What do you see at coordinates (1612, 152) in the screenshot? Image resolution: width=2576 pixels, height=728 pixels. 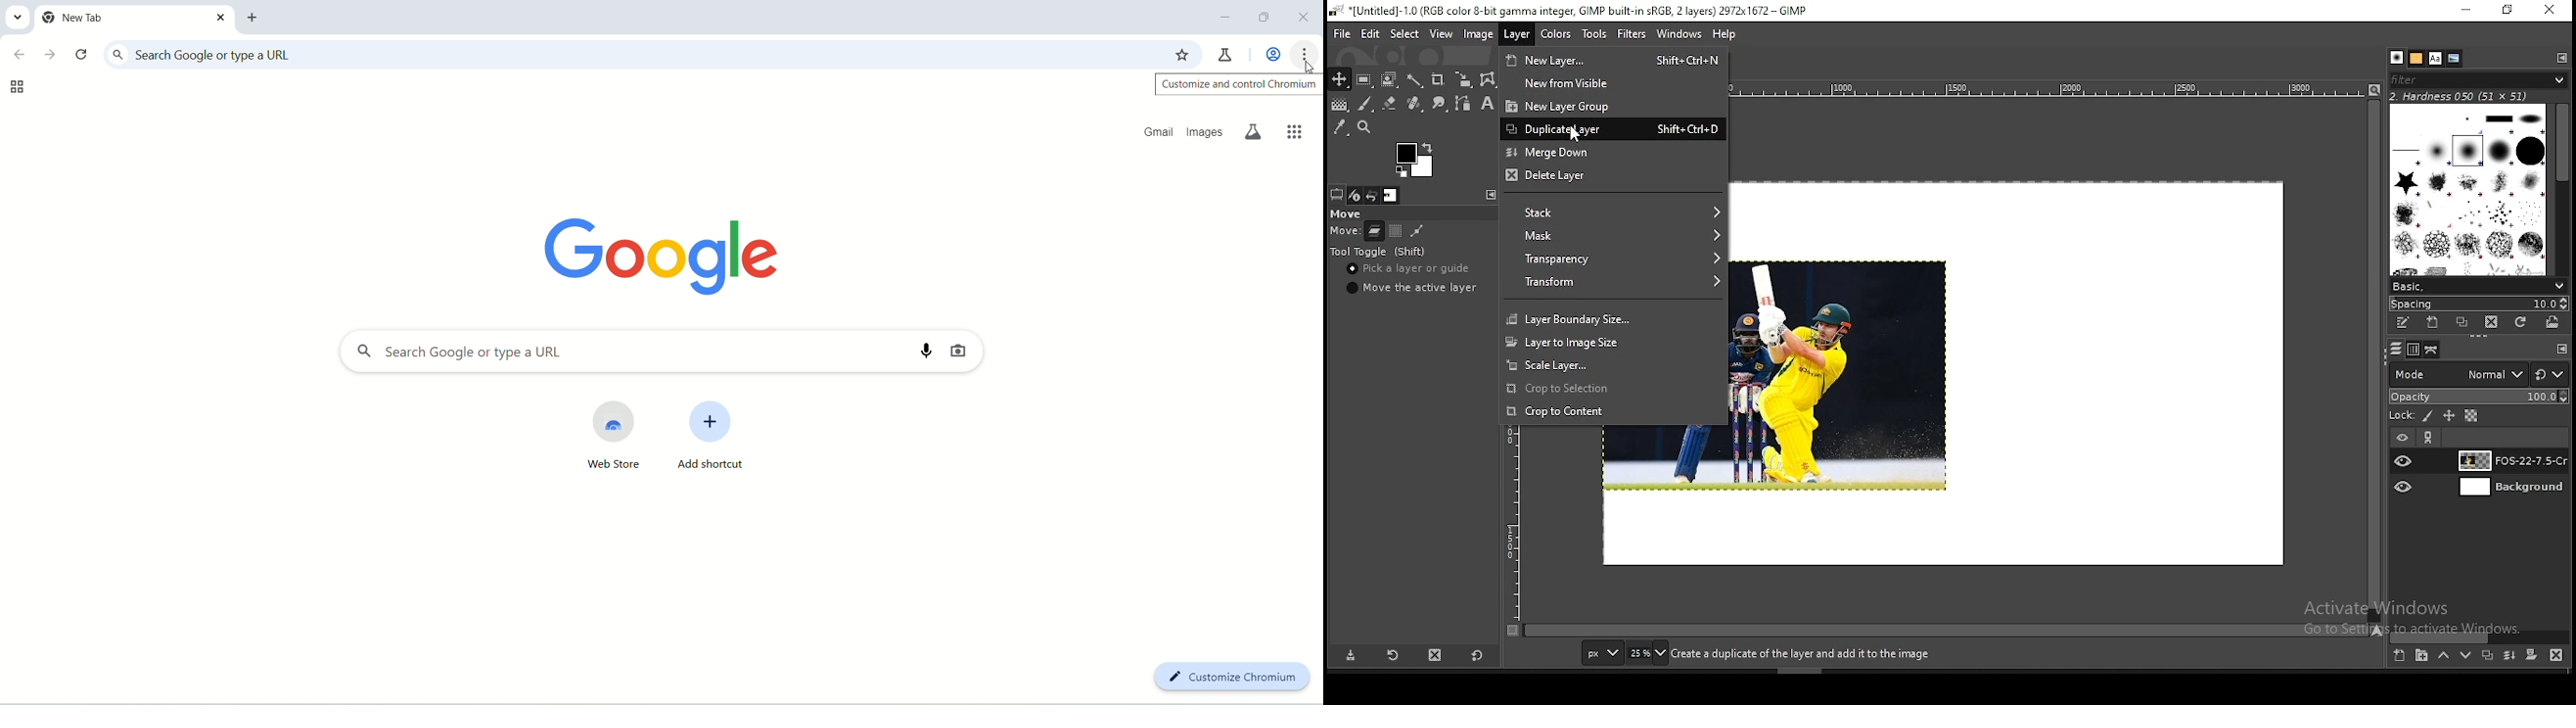 I see `merge down` at bounding box center [1612, 152].